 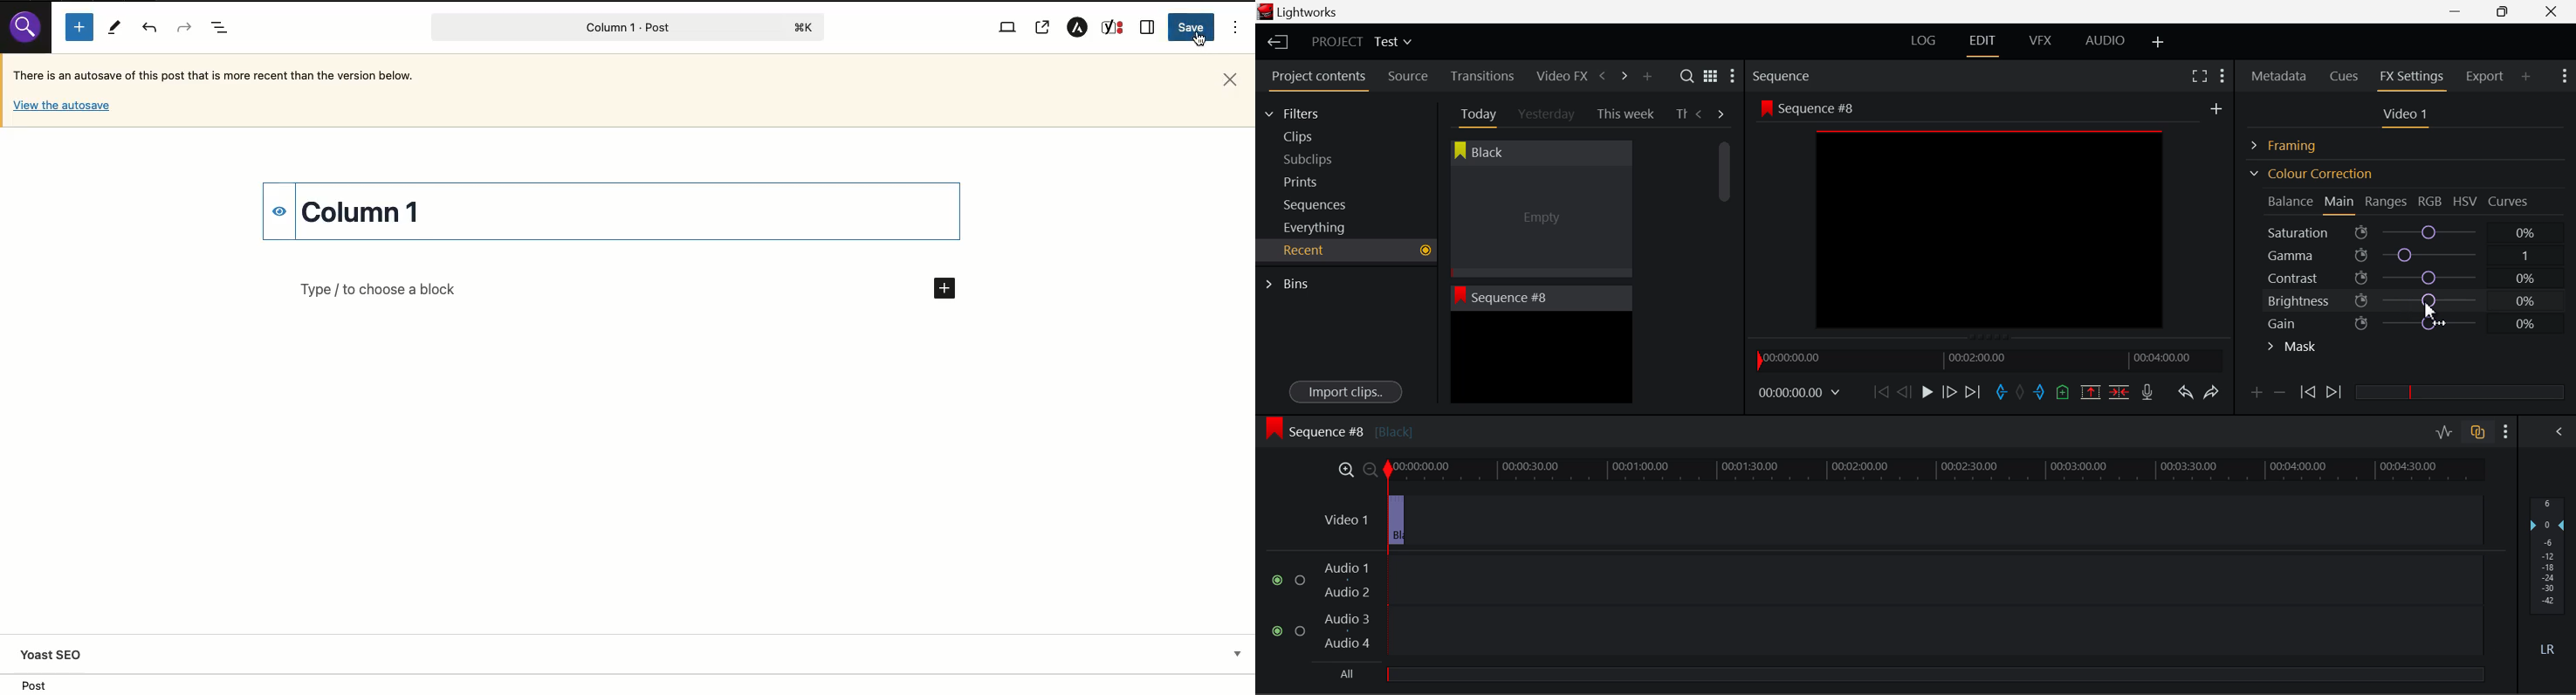 What do you see at coordinates (1925, 393) in the screenshot?
I see `Play` at bounding box center [1925, 393].